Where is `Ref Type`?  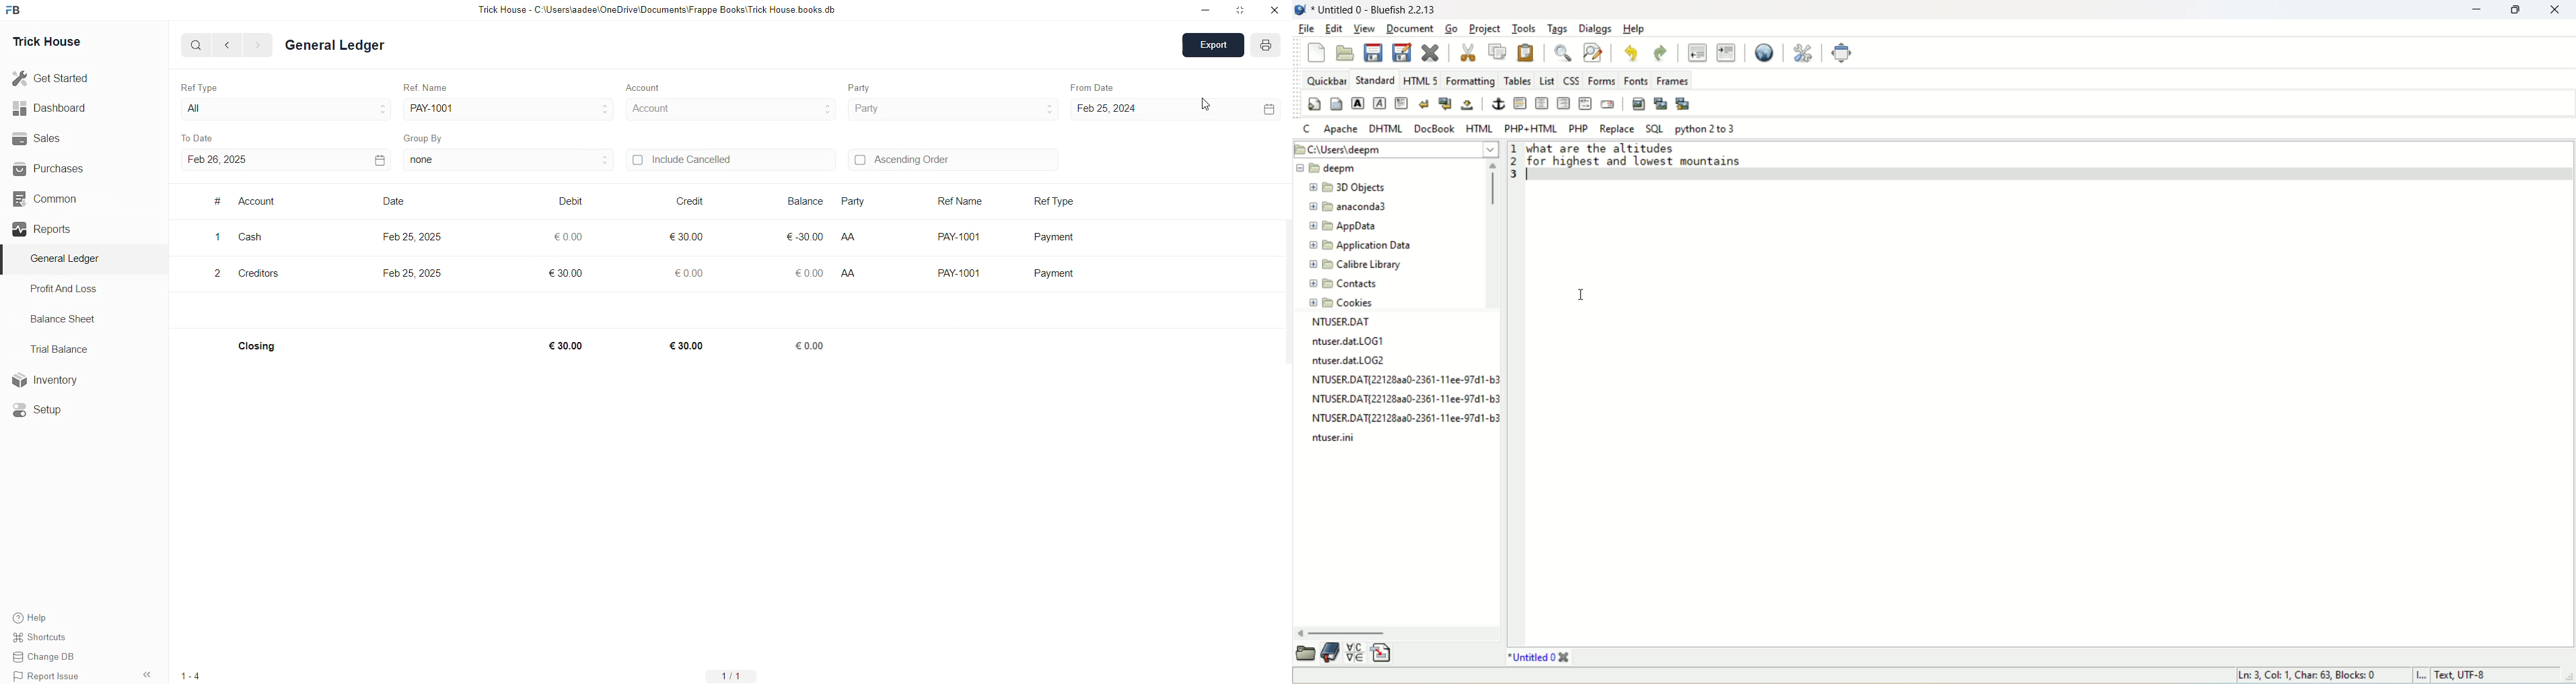
Ref Type is located at coordinates (1057, 199).